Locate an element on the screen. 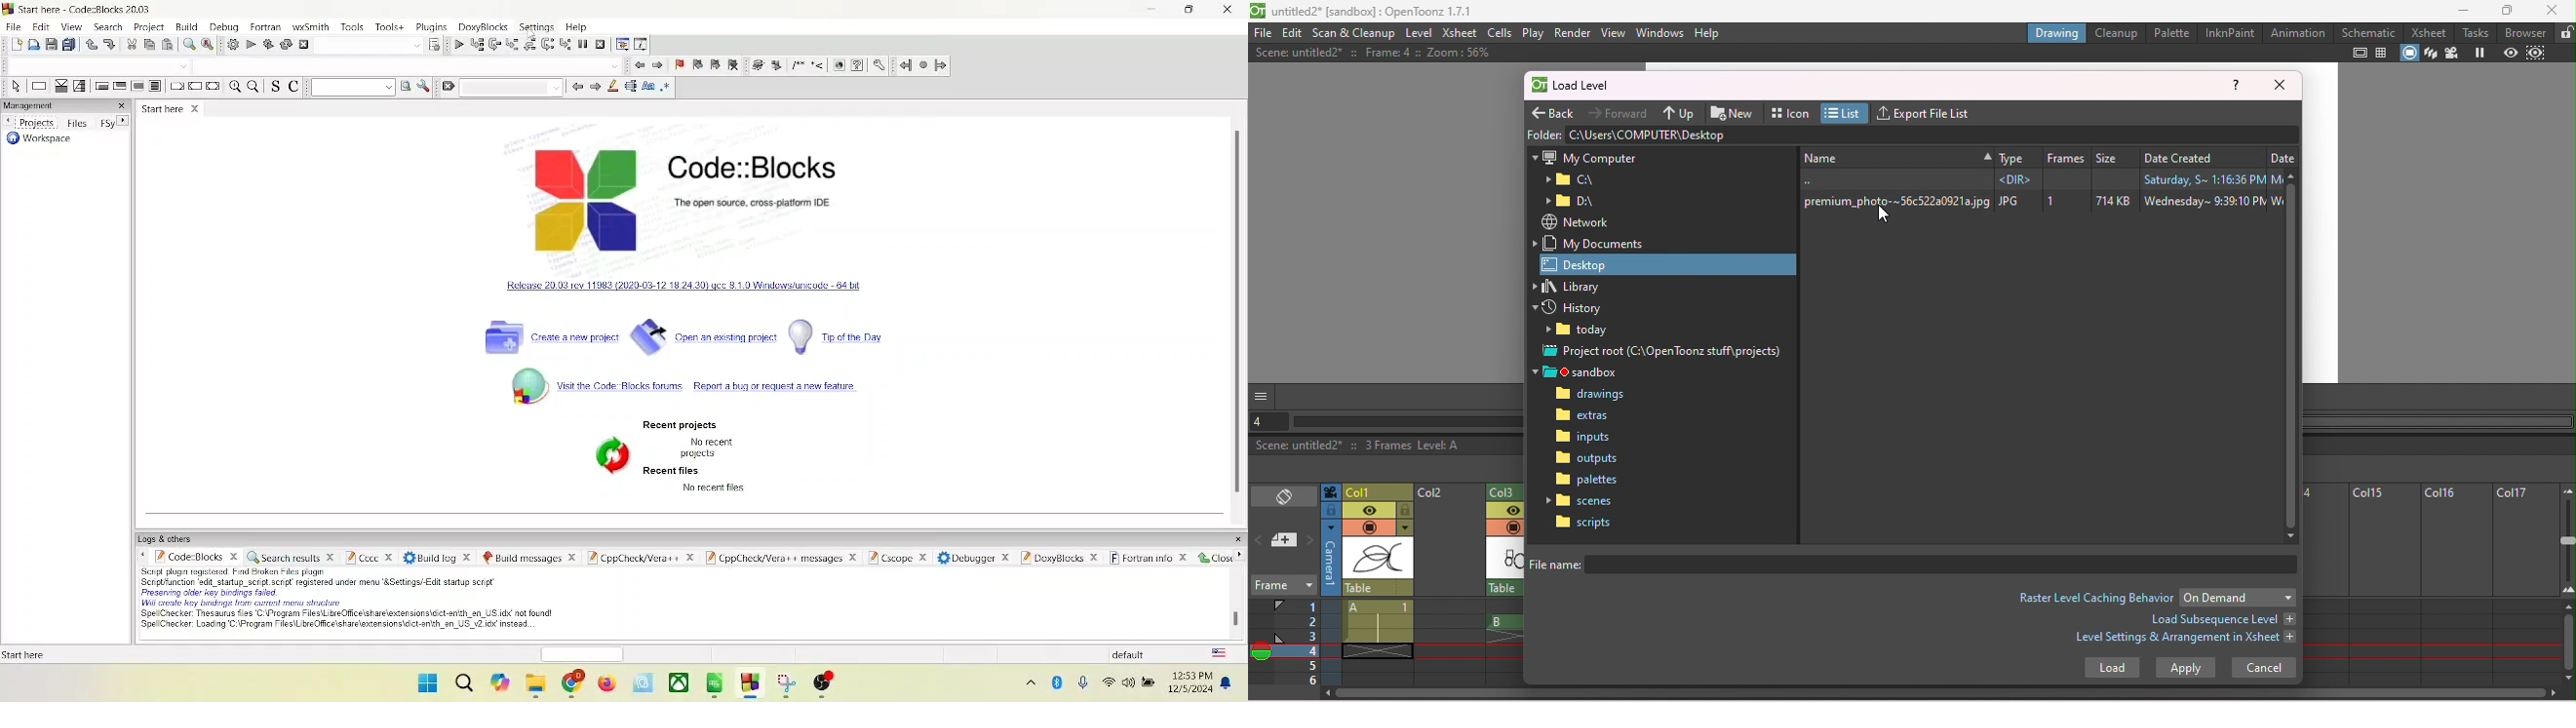 The width and height of the screenshot is (2576, 728). web is located at coordinates (839, 63).